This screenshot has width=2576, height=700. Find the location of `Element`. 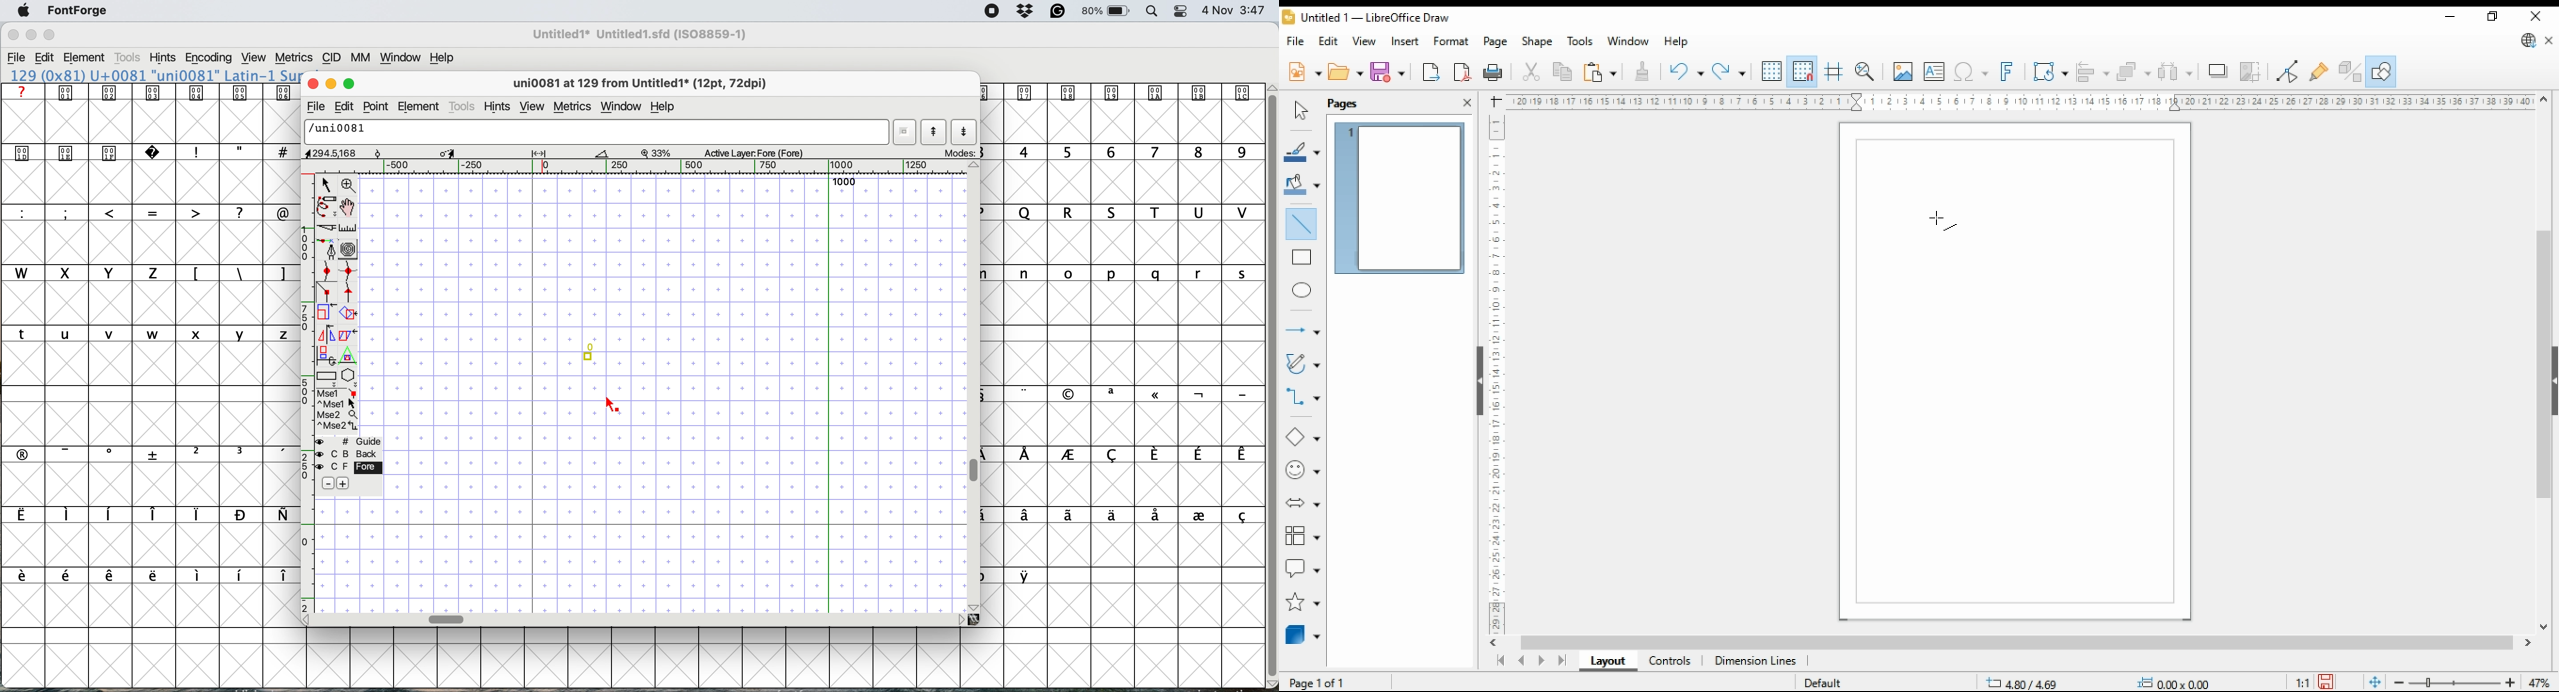

Element is located at coordinates (84, 59).